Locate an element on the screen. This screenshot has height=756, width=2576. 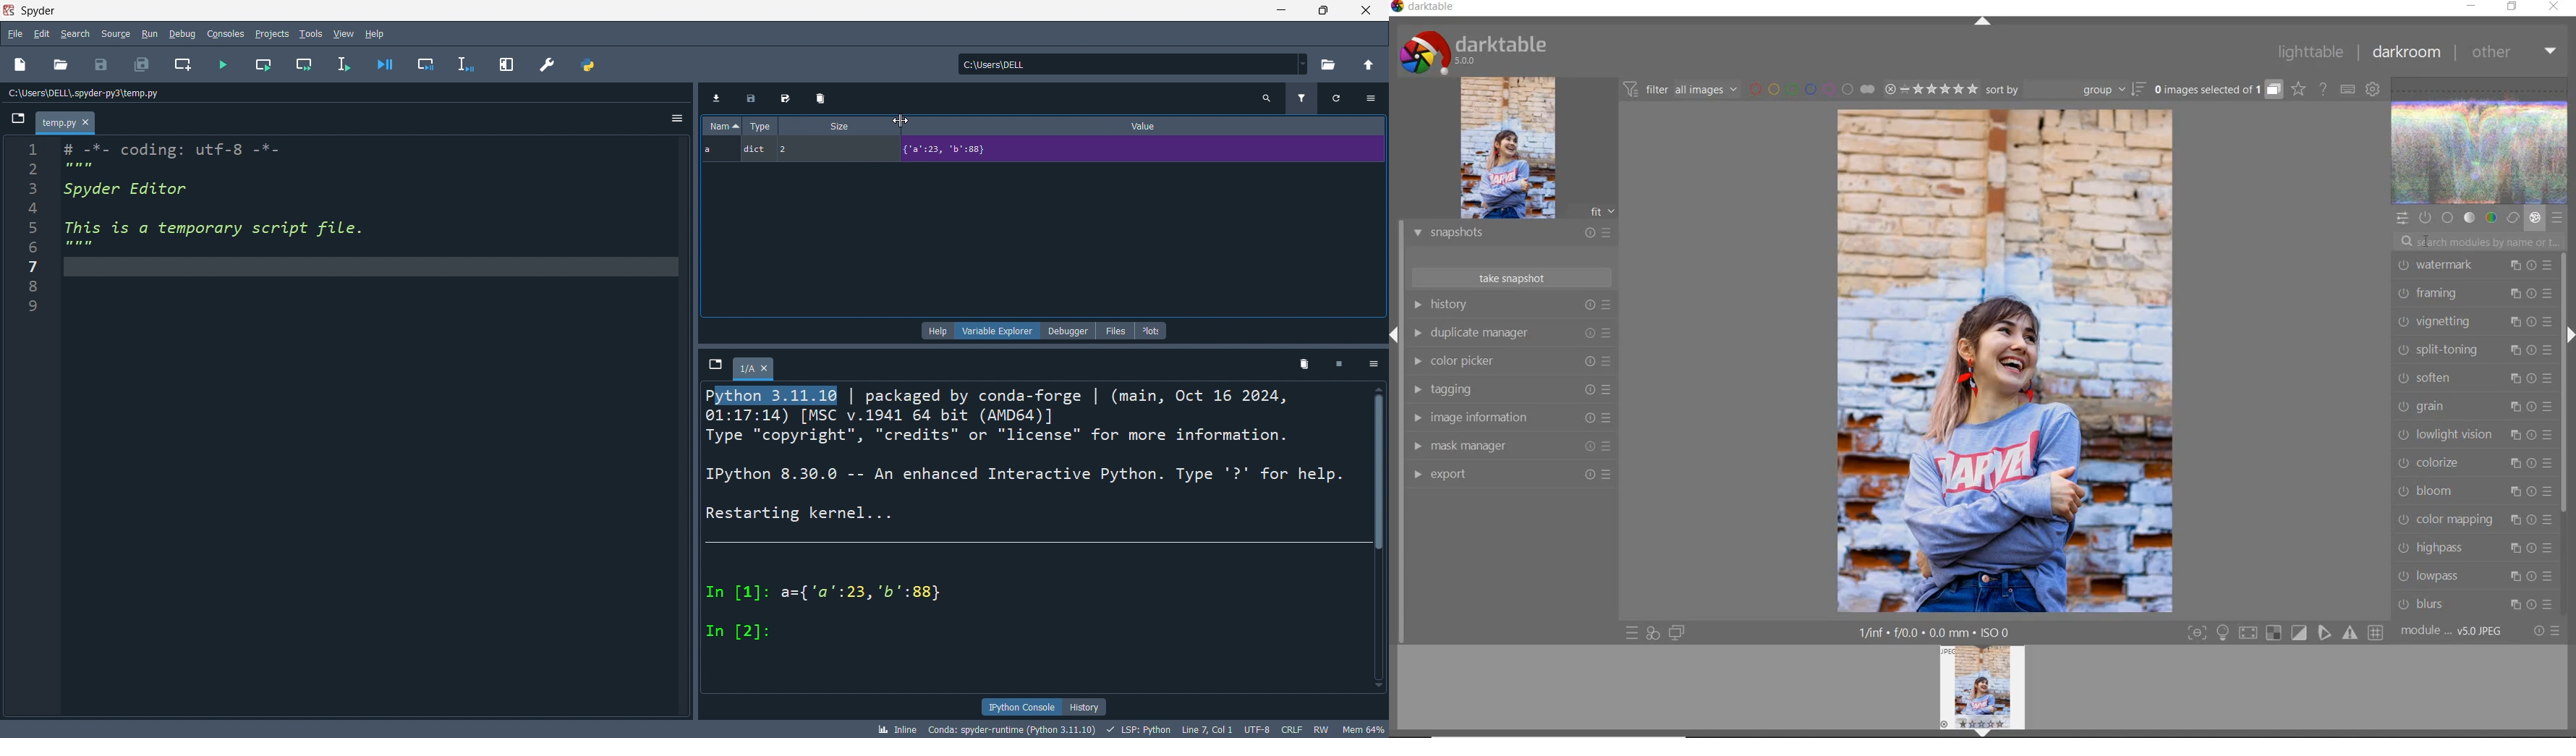
framing is located at coordinates (2475, 293).